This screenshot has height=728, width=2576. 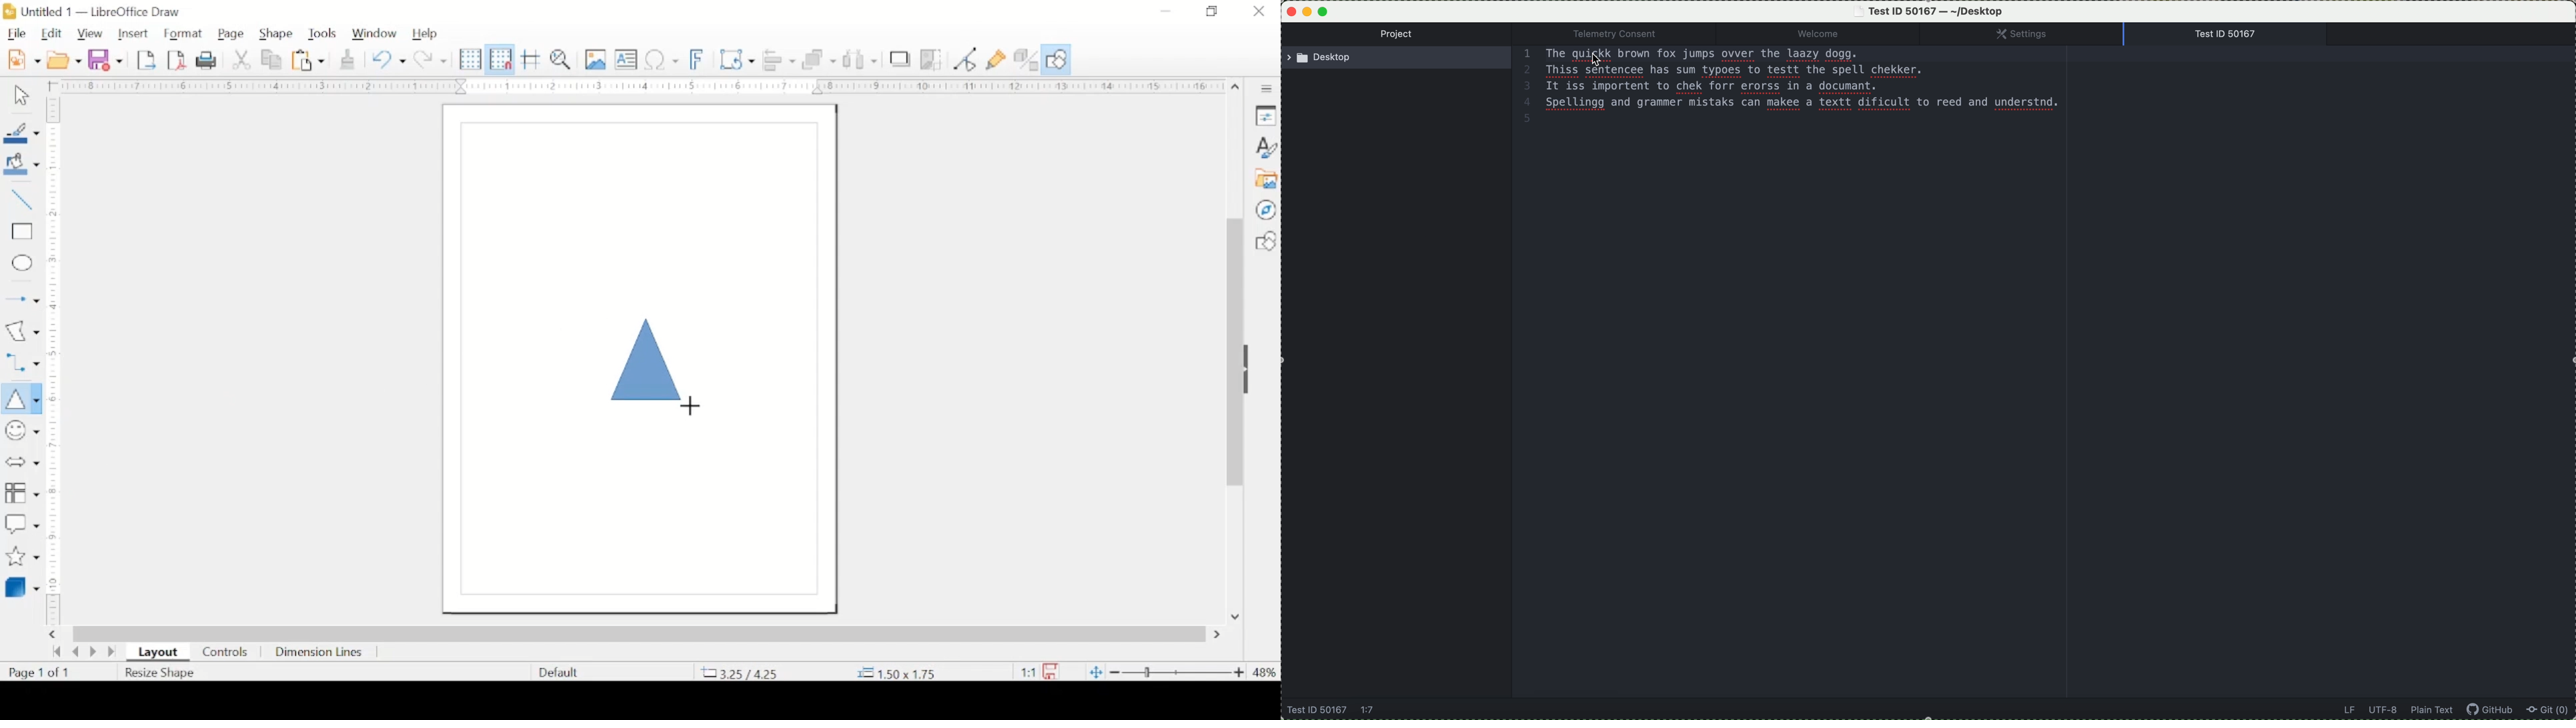 I want to click on insert line, so click(x=21, y=201).